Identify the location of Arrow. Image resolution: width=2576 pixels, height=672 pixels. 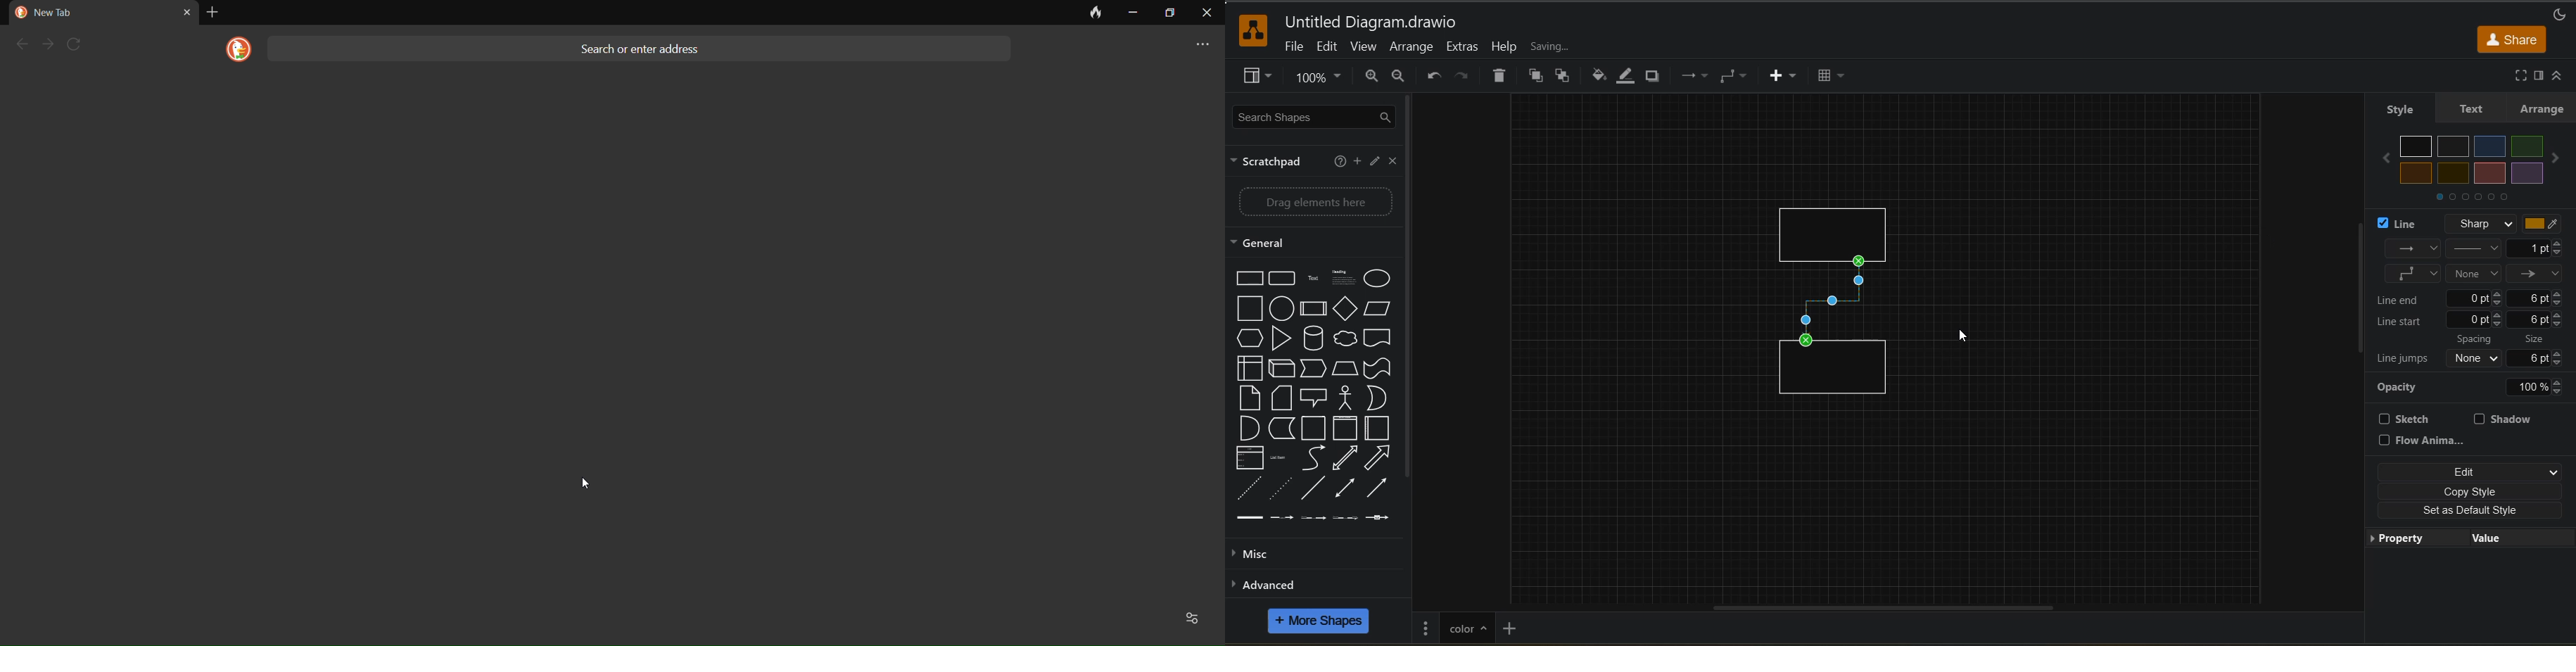
(1379, 457).